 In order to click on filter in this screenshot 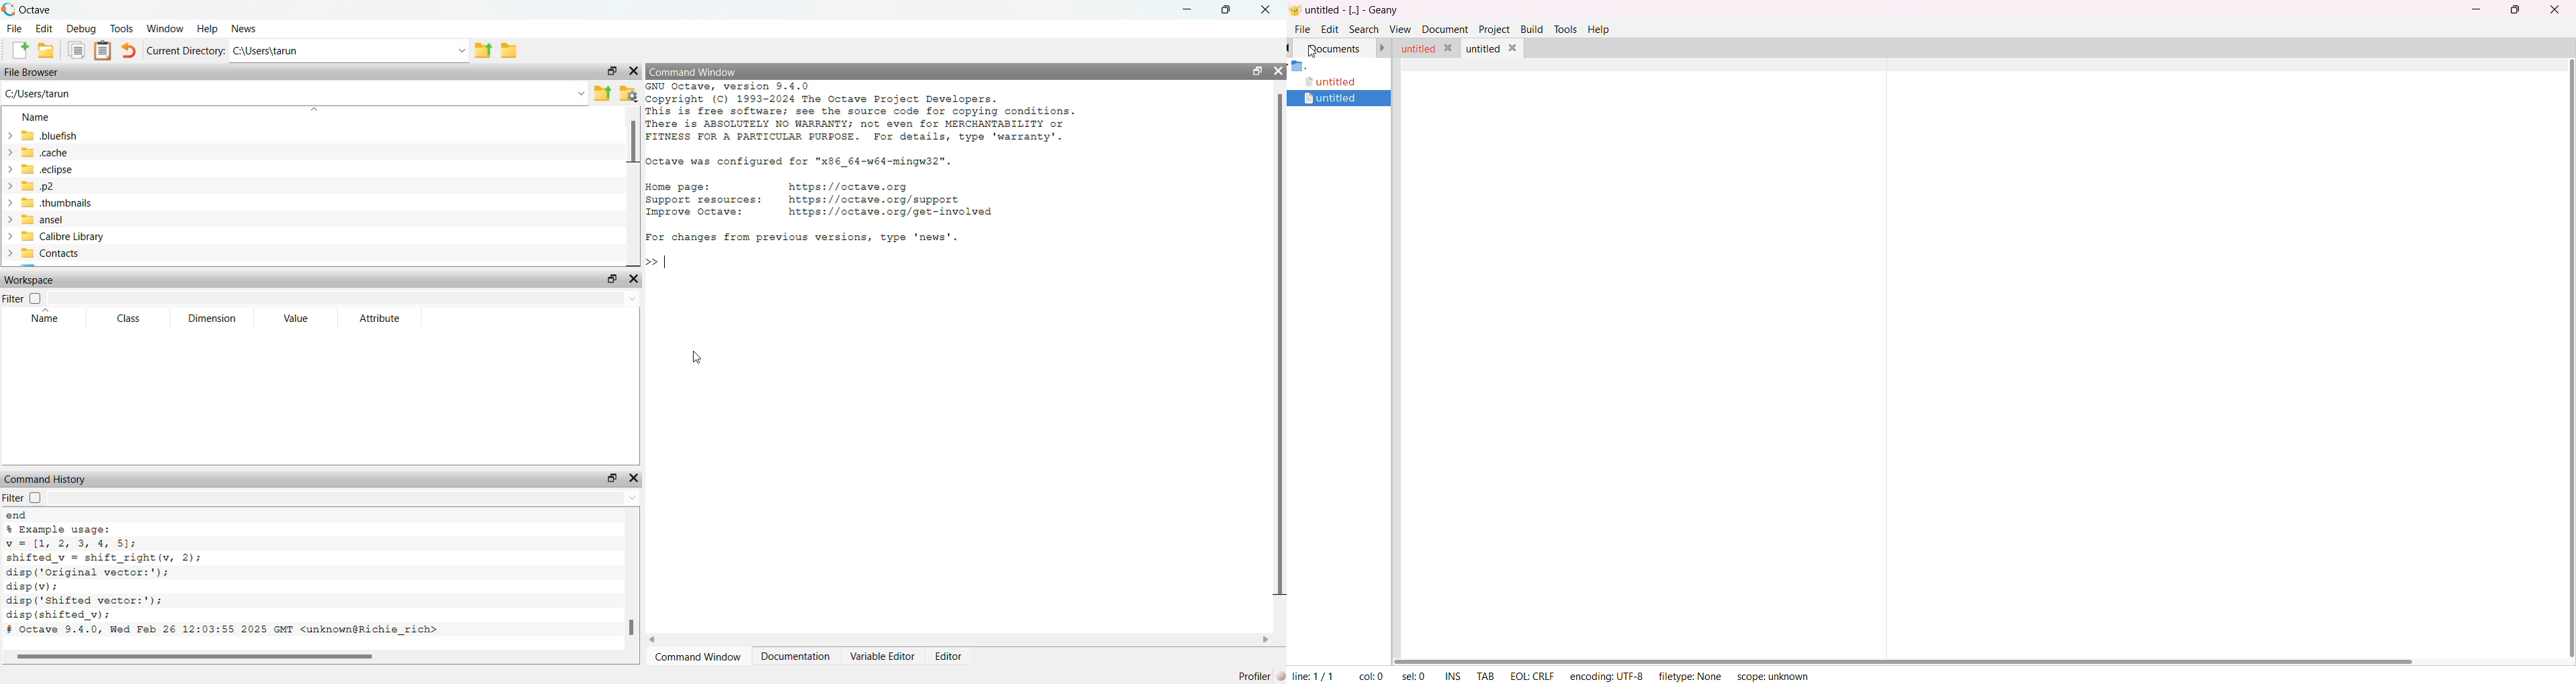, I will do `click(24, 296)`.